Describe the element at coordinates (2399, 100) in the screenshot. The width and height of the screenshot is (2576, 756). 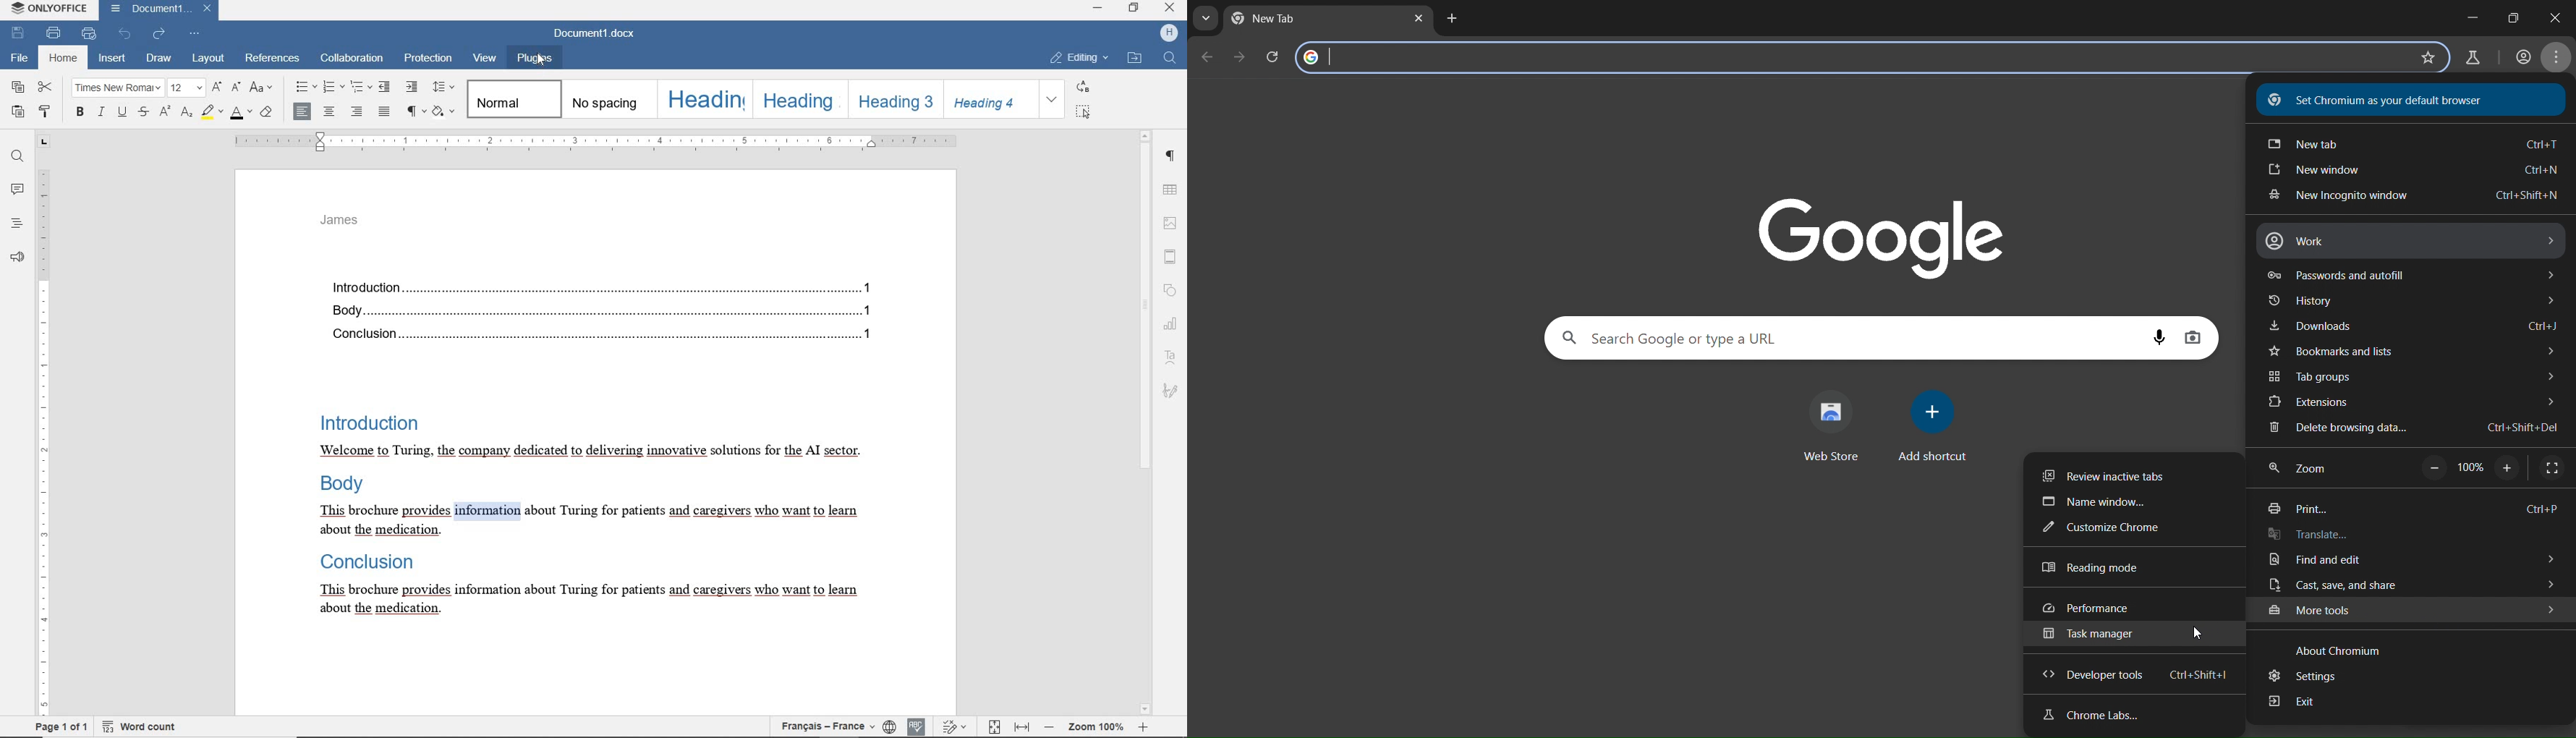
I see `Set Chromium as your default browser` at that location.